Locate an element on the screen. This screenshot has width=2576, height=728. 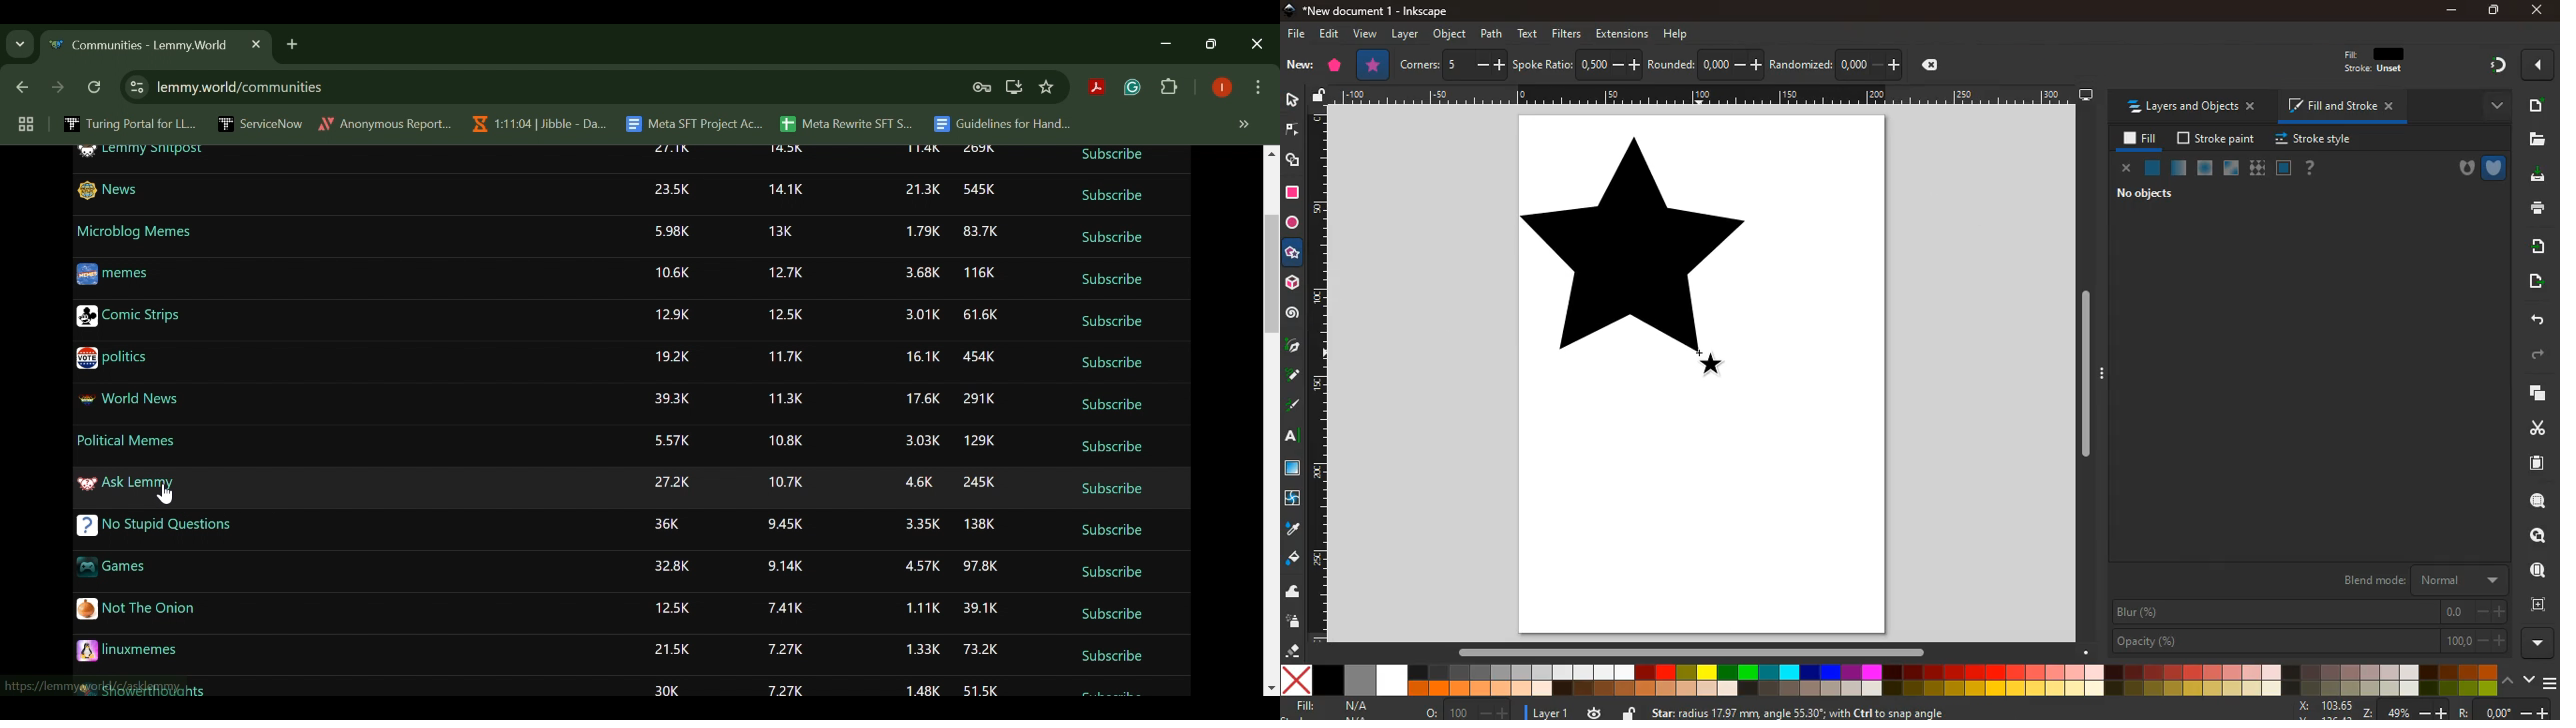
more is located at coordinates (2536, 67).